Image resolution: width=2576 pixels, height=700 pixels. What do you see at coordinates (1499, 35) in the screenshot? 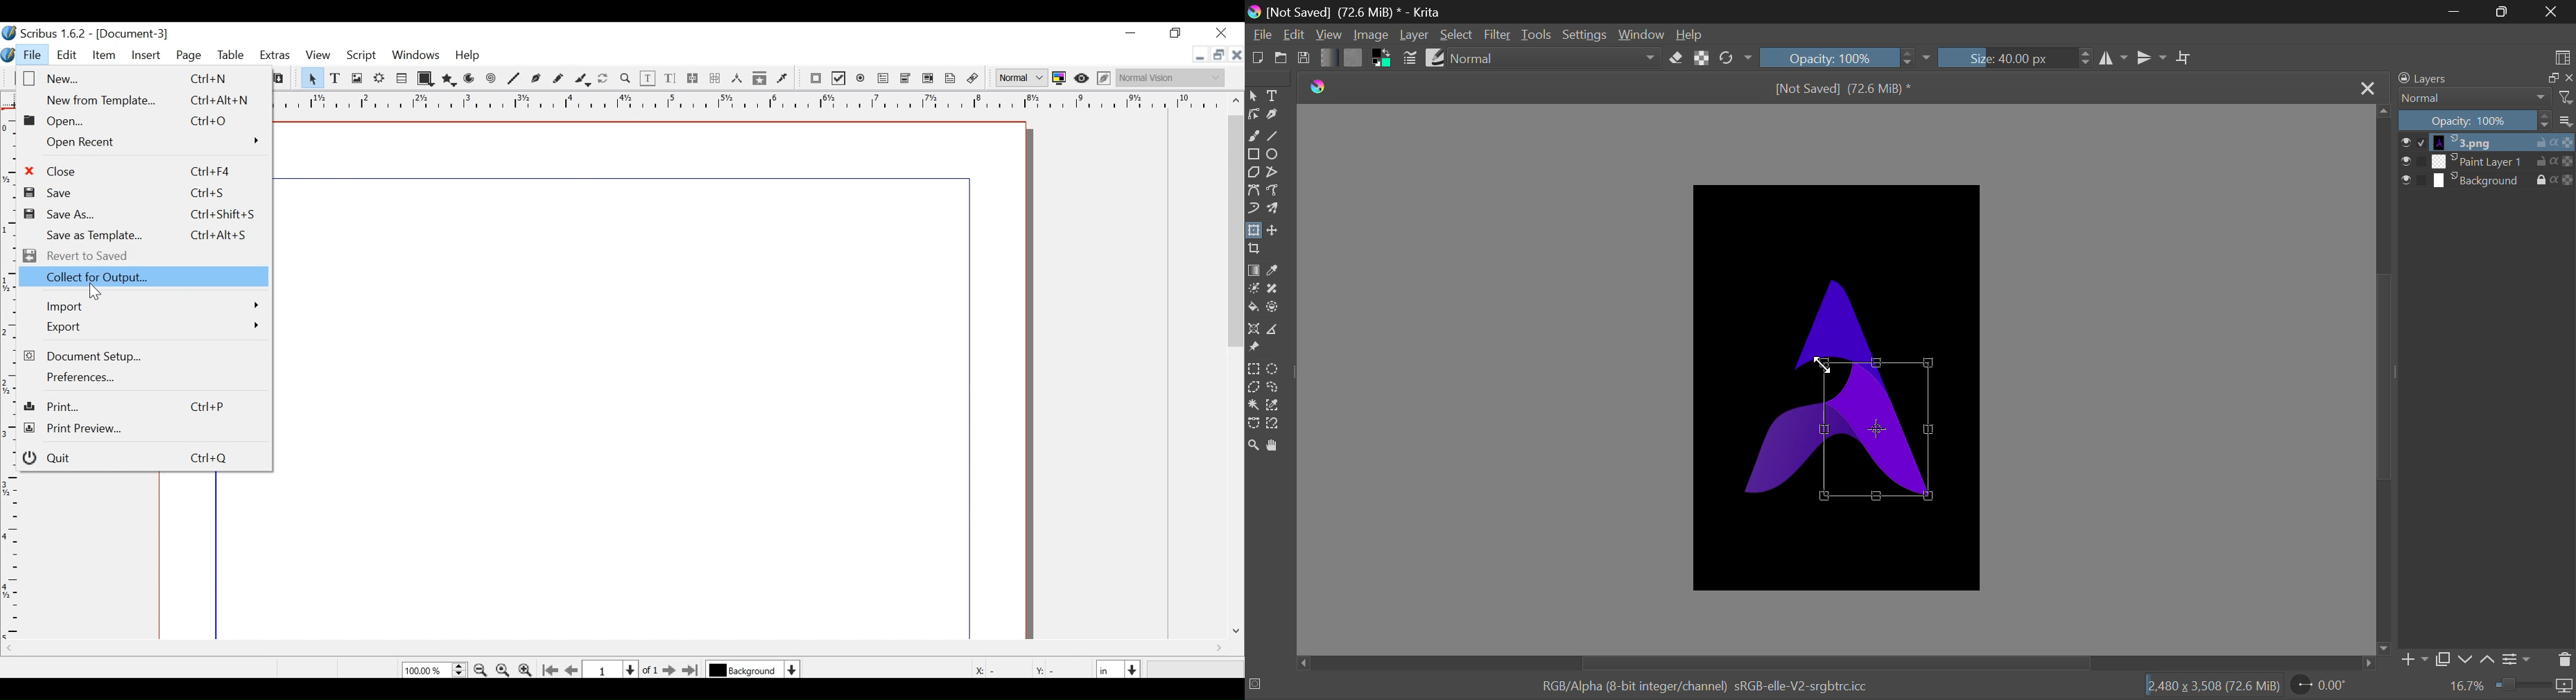
I see `Filter` at bounding box center [1499, 35].